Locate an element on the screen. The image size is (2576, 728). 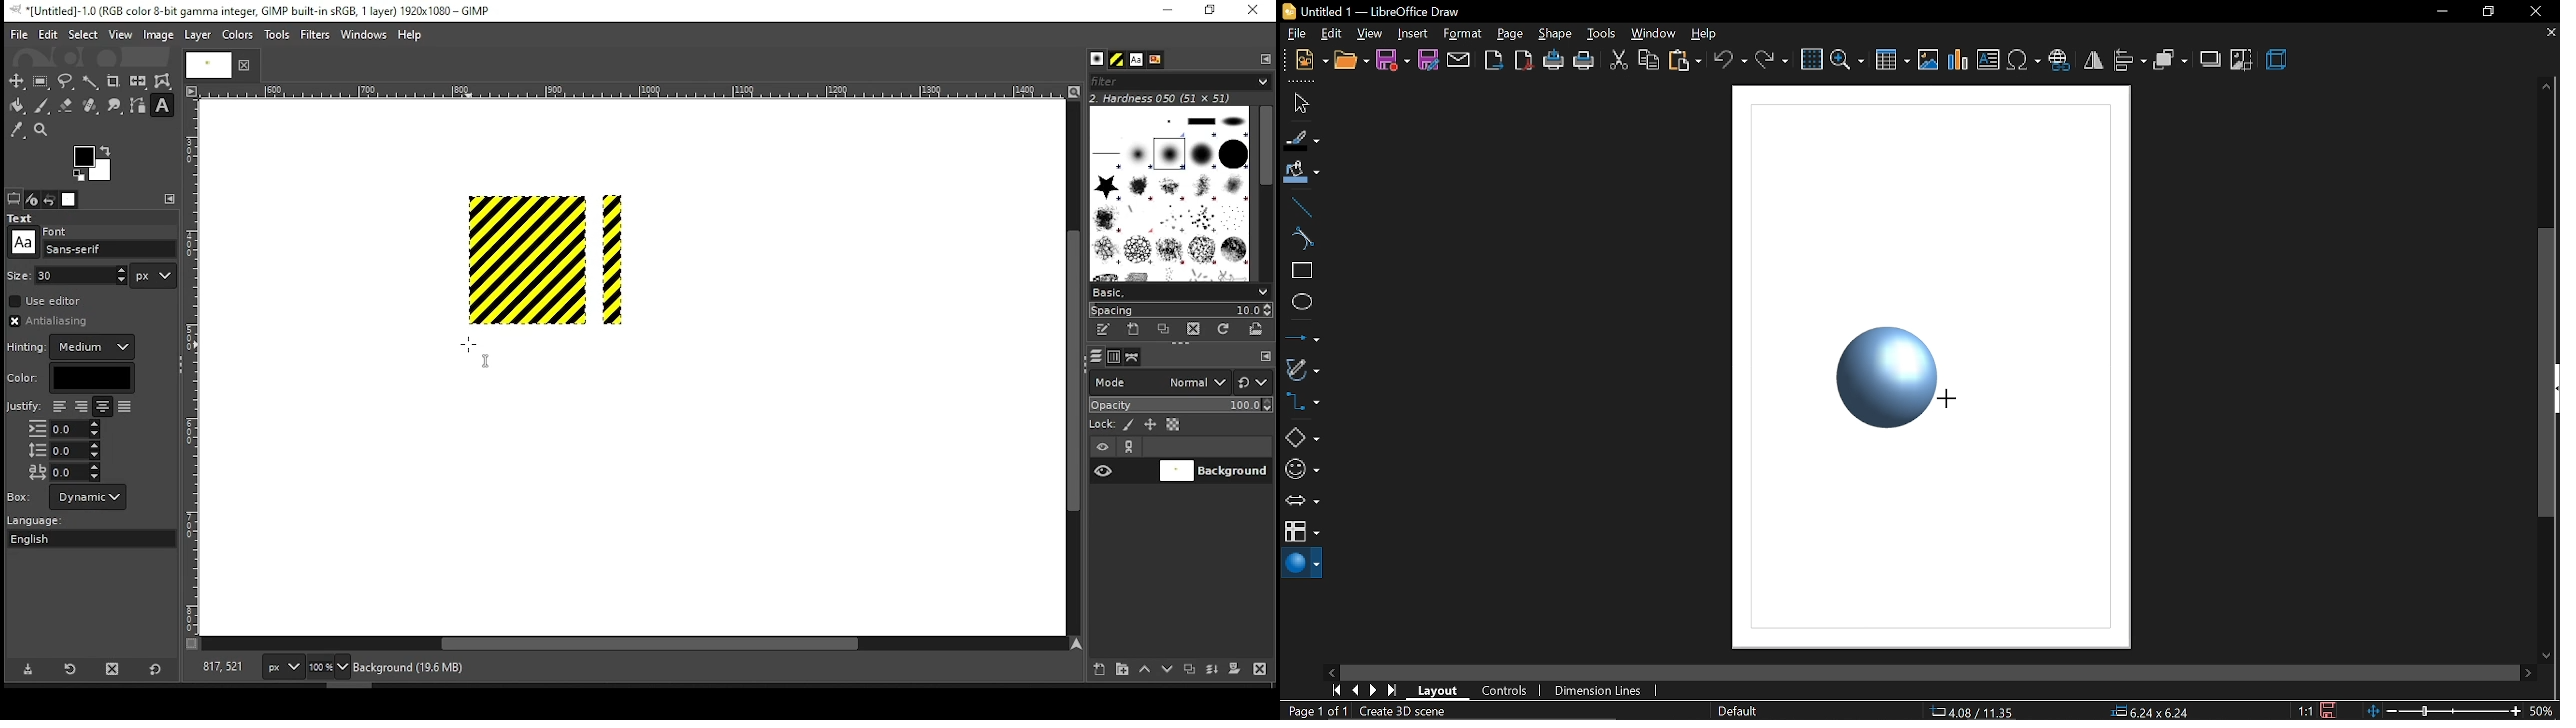
indentation of first line is located at coordinates (64, 429).